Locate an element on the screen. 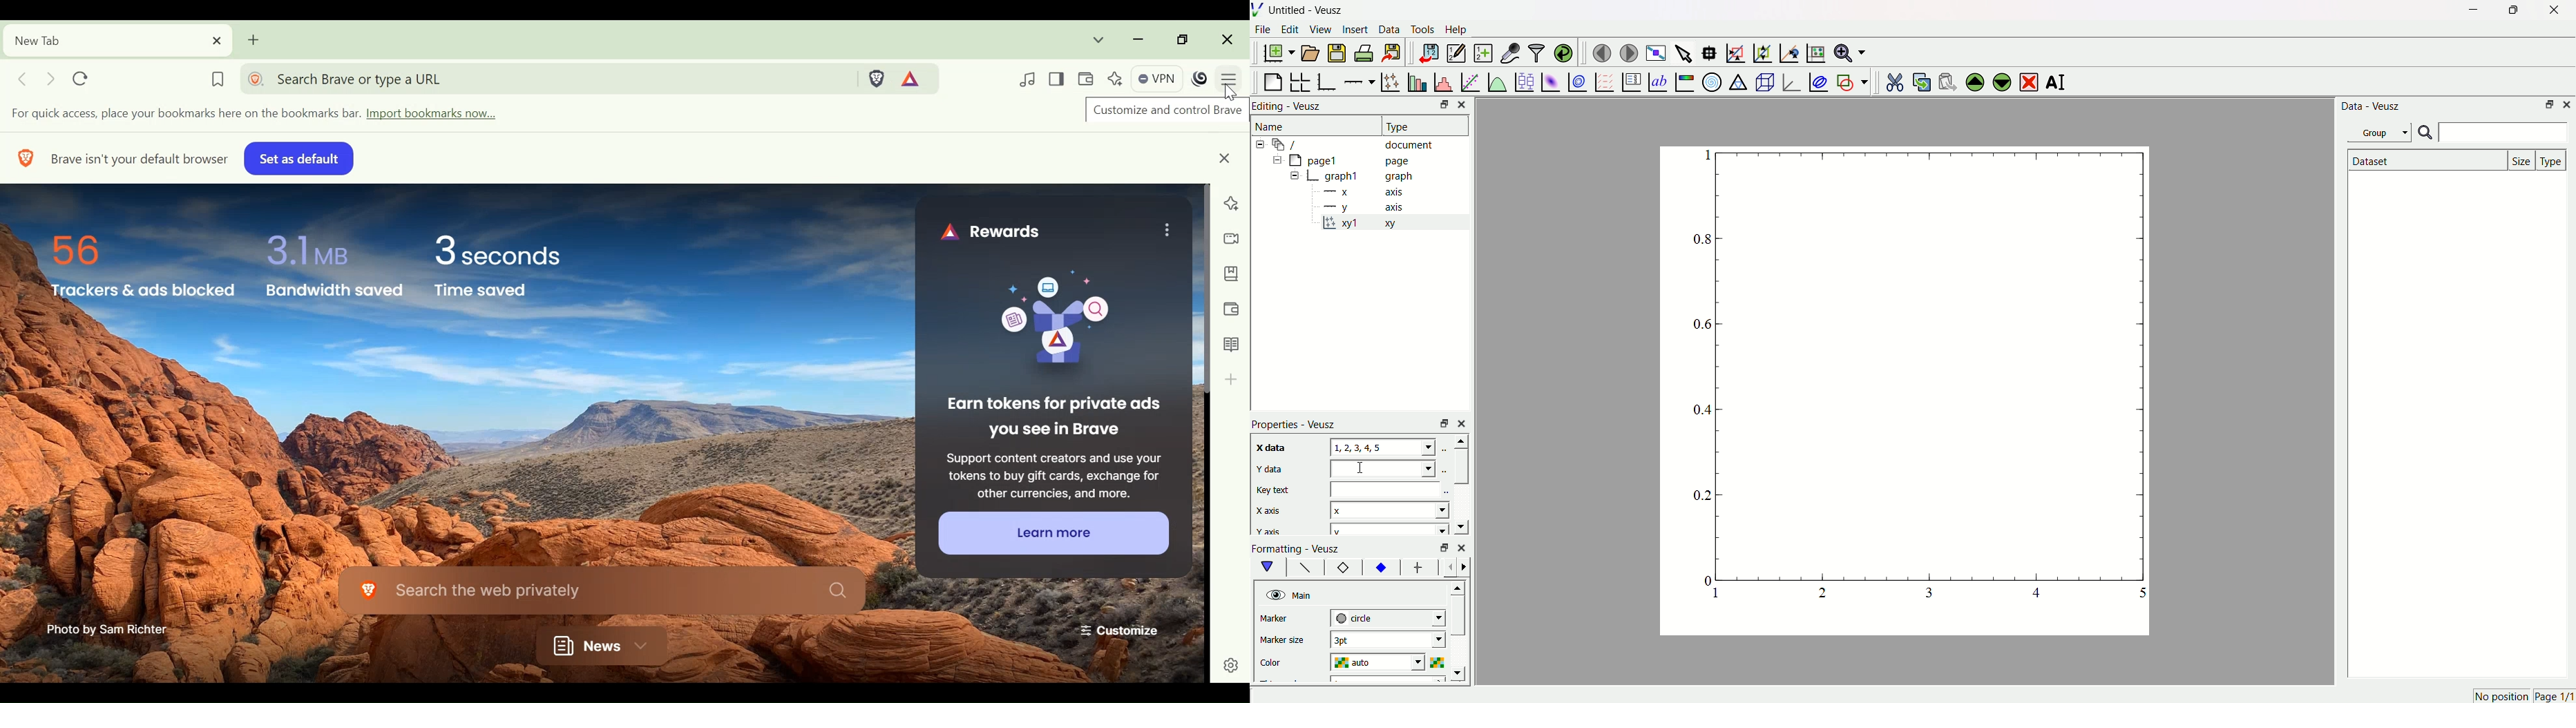 The width and height of the screenshot is (2576, 728). zoom functions is located at coordinates (1850, 52).